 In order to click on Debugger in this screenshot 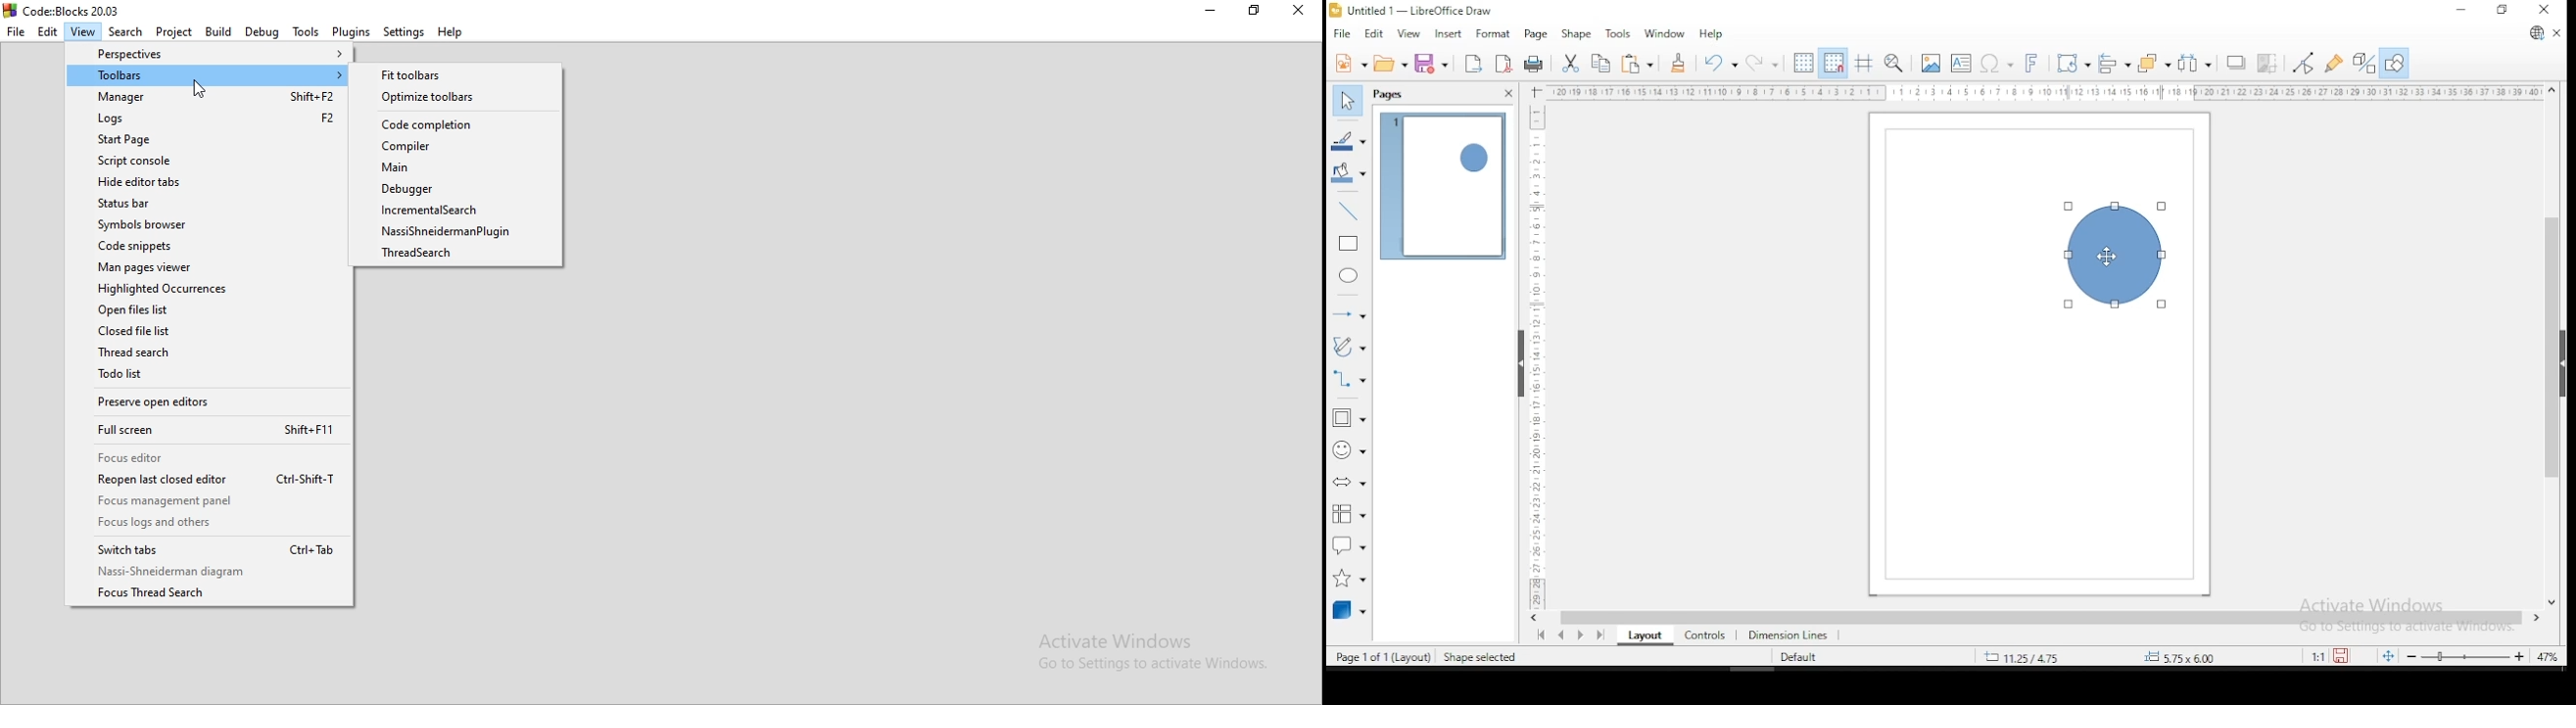, I will do `click(457, 189)`.